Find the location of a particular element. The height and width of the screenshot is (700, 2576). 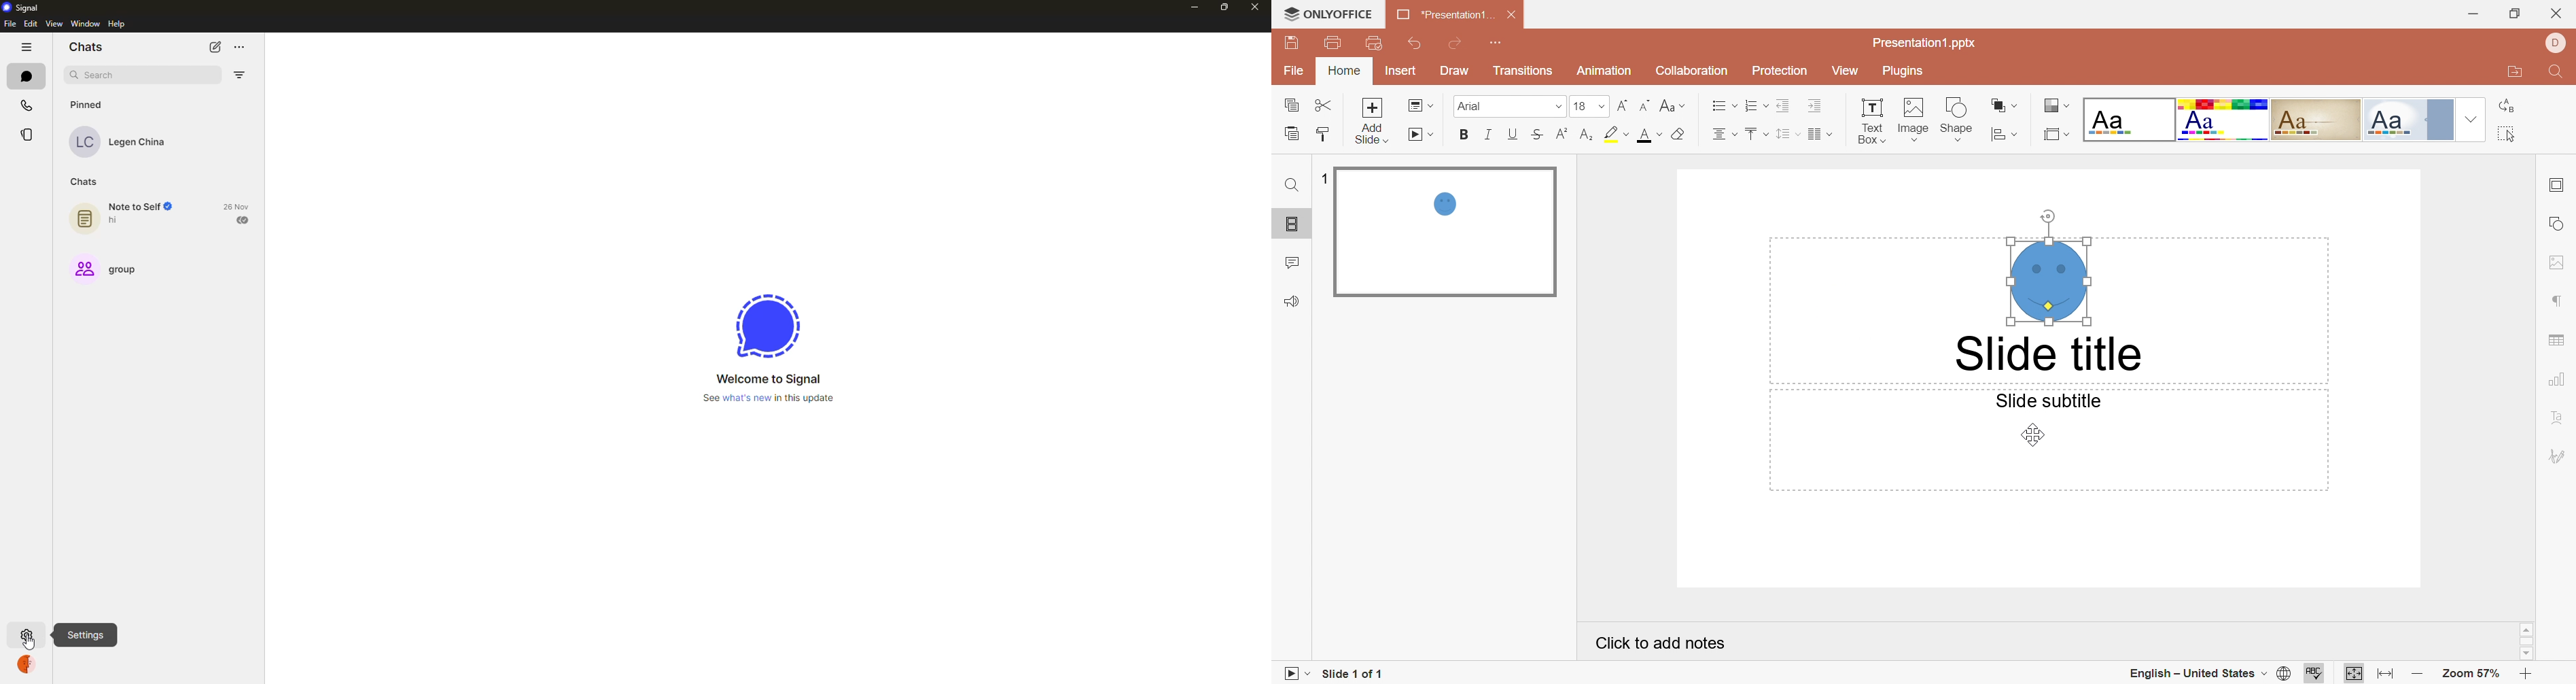

Align shape is located at coordinates (2007, 135).